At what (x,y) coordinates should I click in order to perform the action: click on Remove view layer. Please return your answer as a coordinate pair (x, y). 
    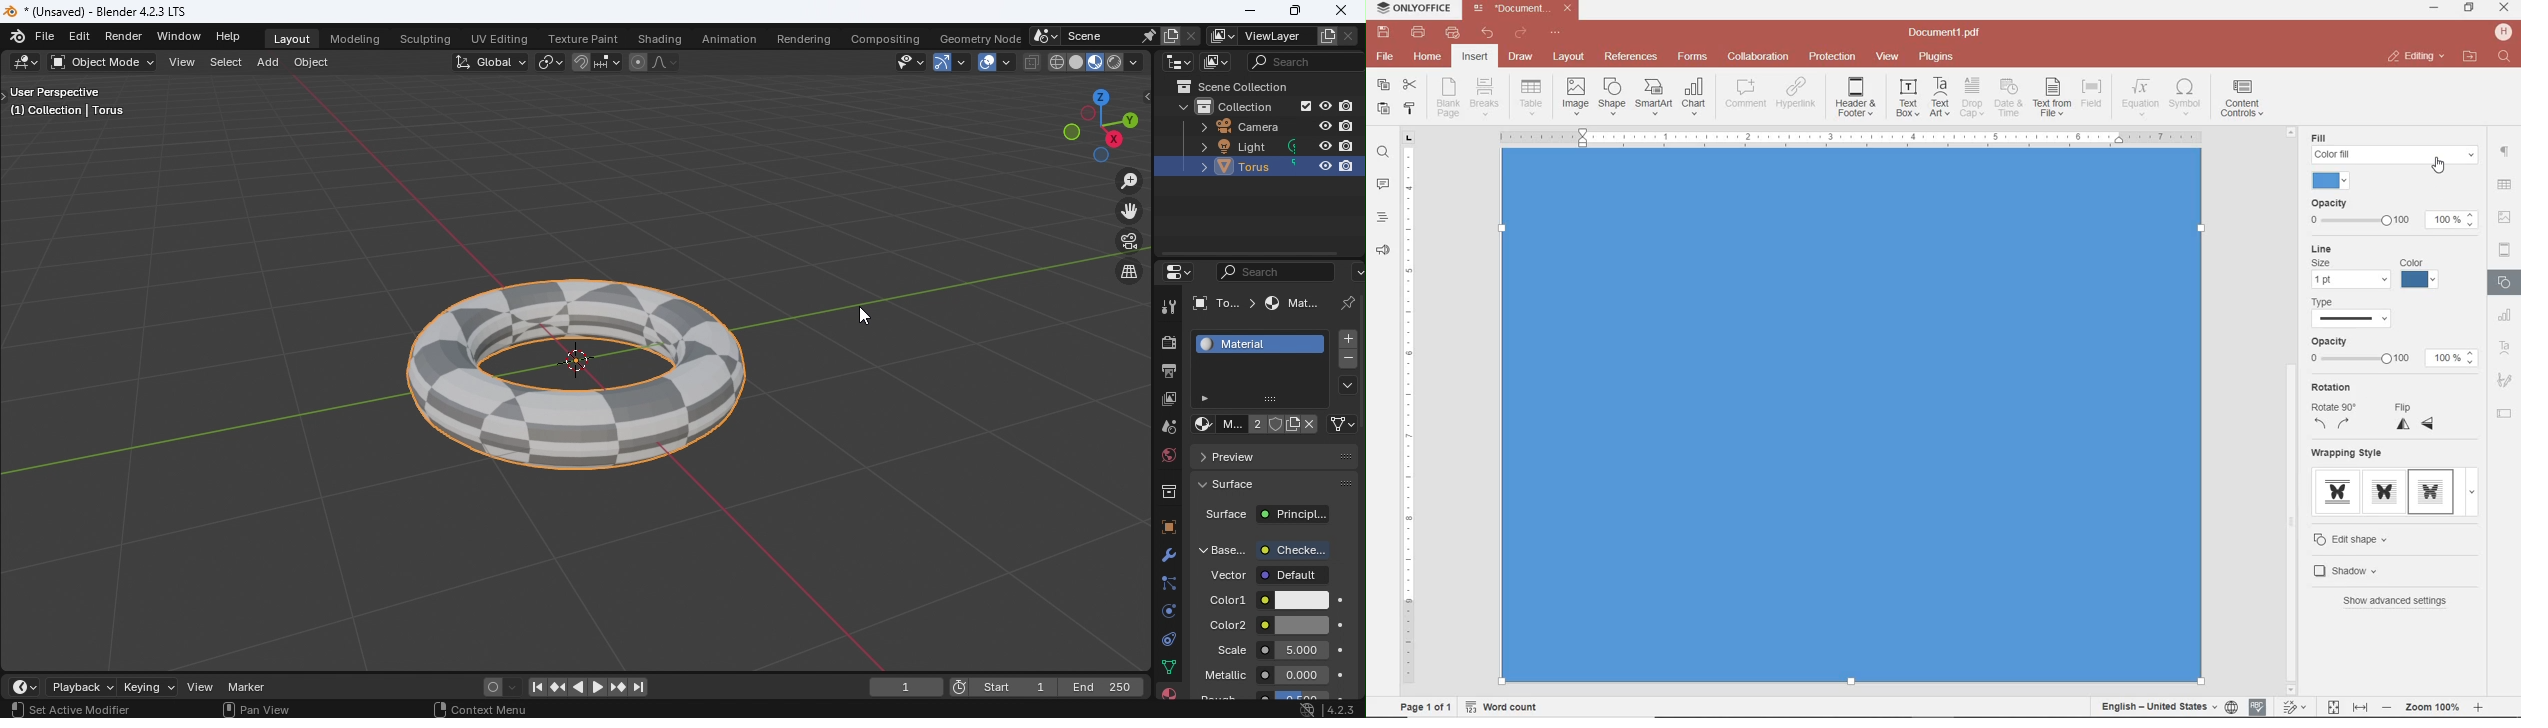
    Looking at the image, I should click on (1352, 36).